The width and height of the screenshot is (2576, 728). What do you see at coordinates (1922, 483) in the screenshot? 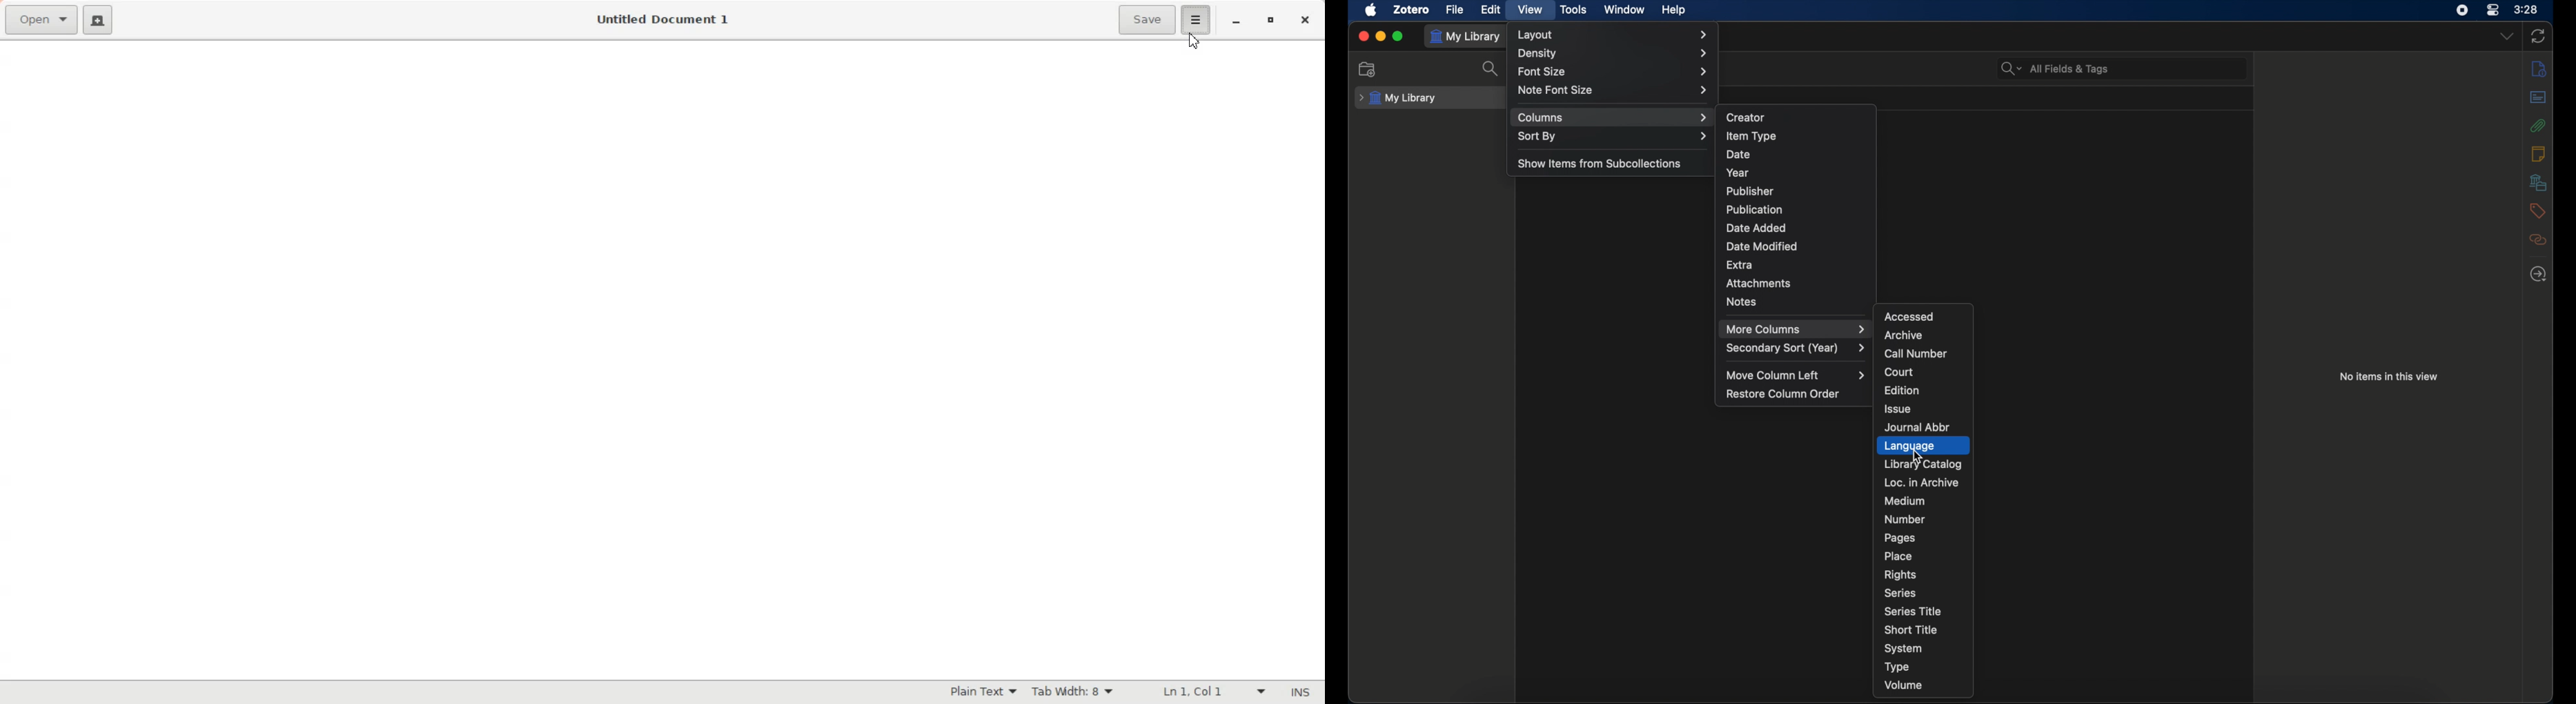
I see `loc. in archive` at bounding box center [1922, 483].